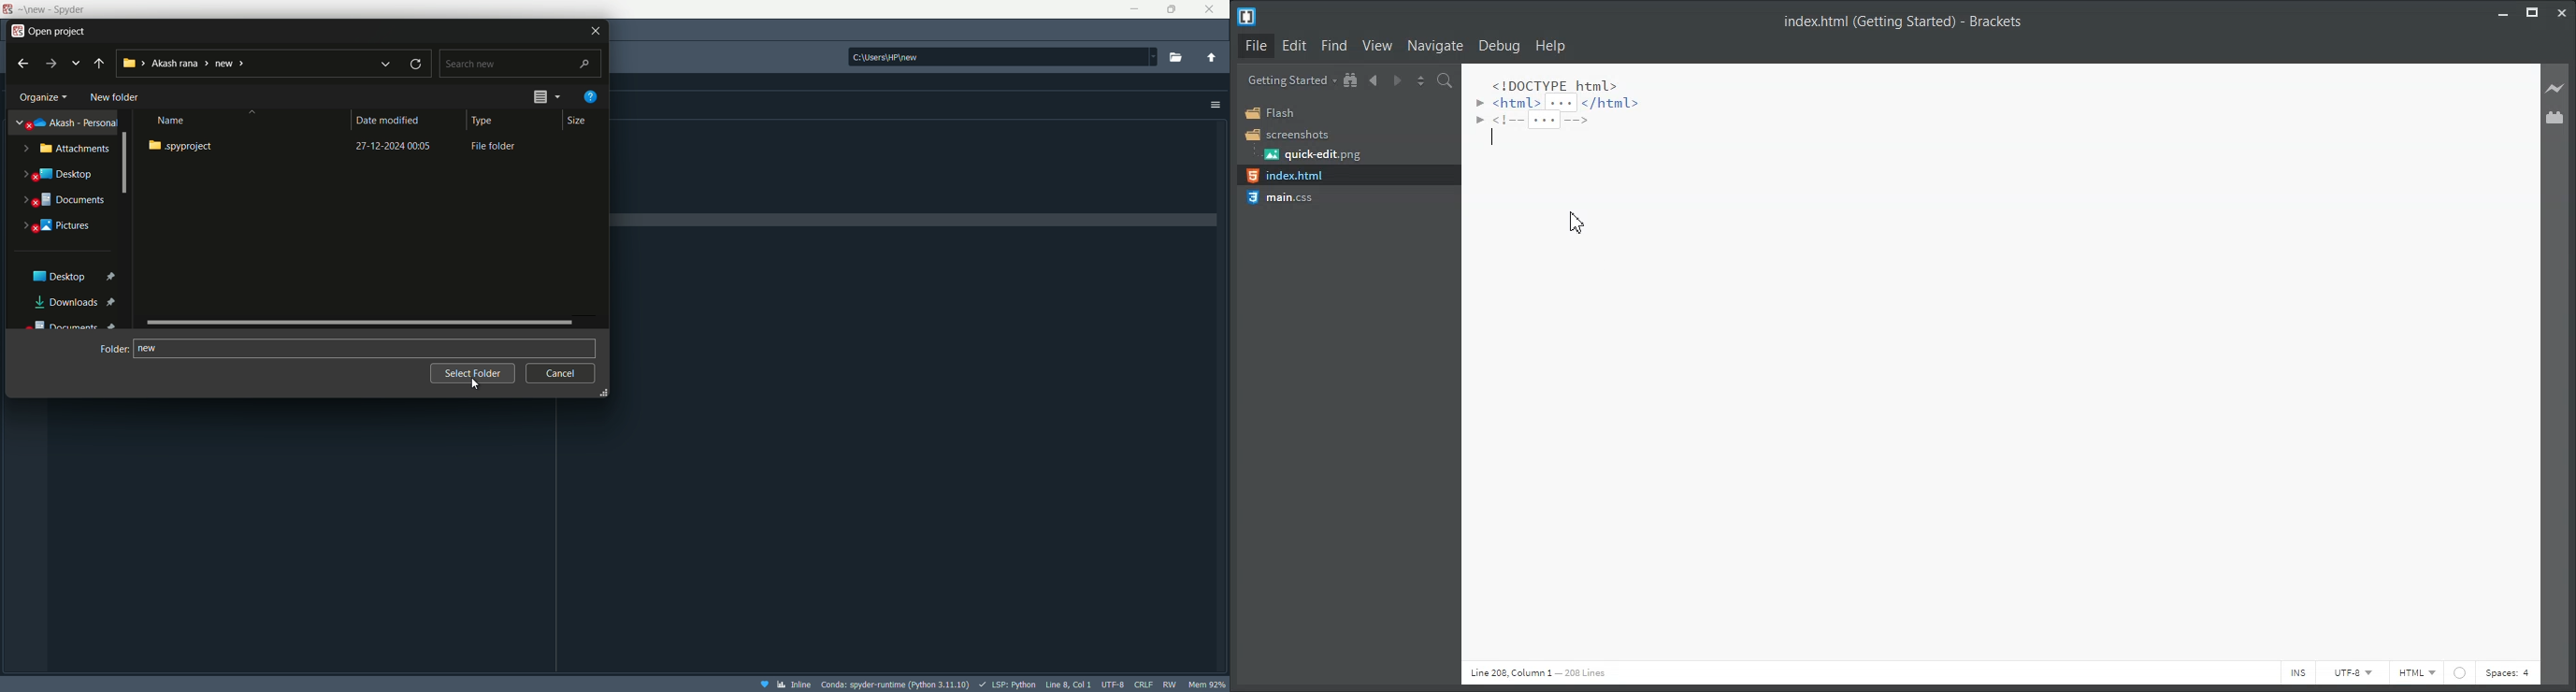 This screenshot has width=2576, height=700. I want to click on Minimize, so click(2502, 11).